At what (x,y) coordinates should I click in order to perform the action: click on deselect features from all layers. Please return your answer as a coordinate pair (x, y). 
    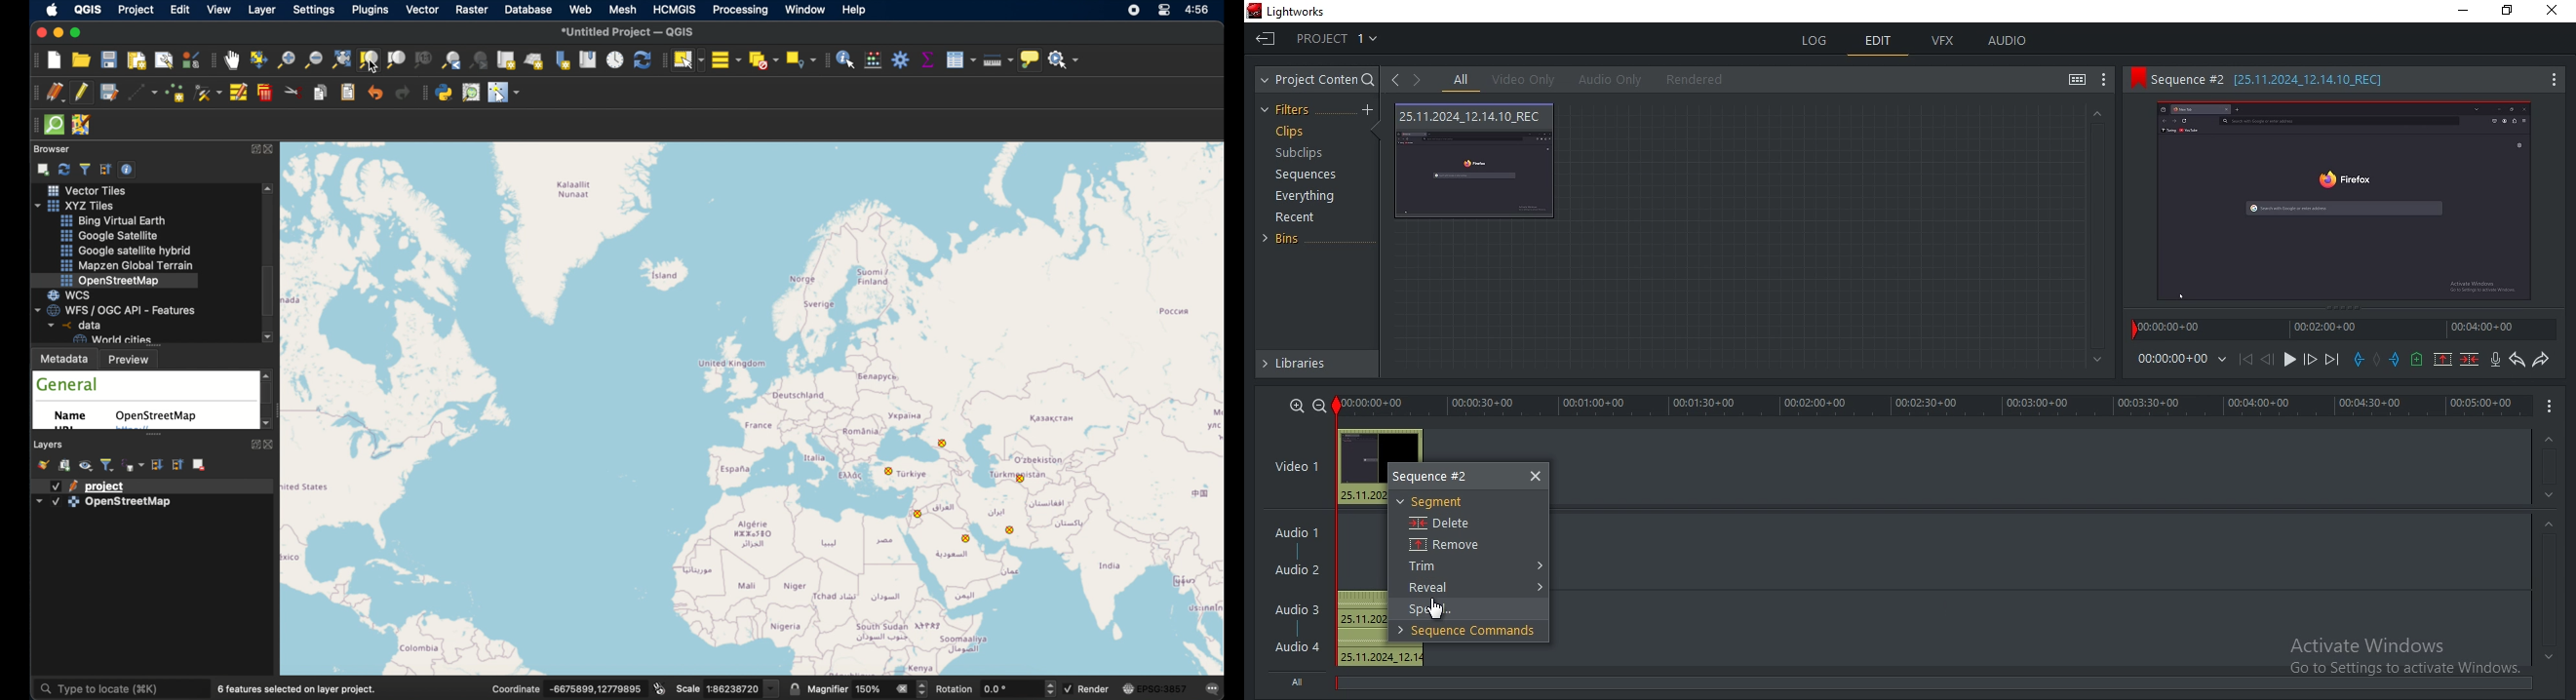
    Looking at the image, I should click on (764, 61).